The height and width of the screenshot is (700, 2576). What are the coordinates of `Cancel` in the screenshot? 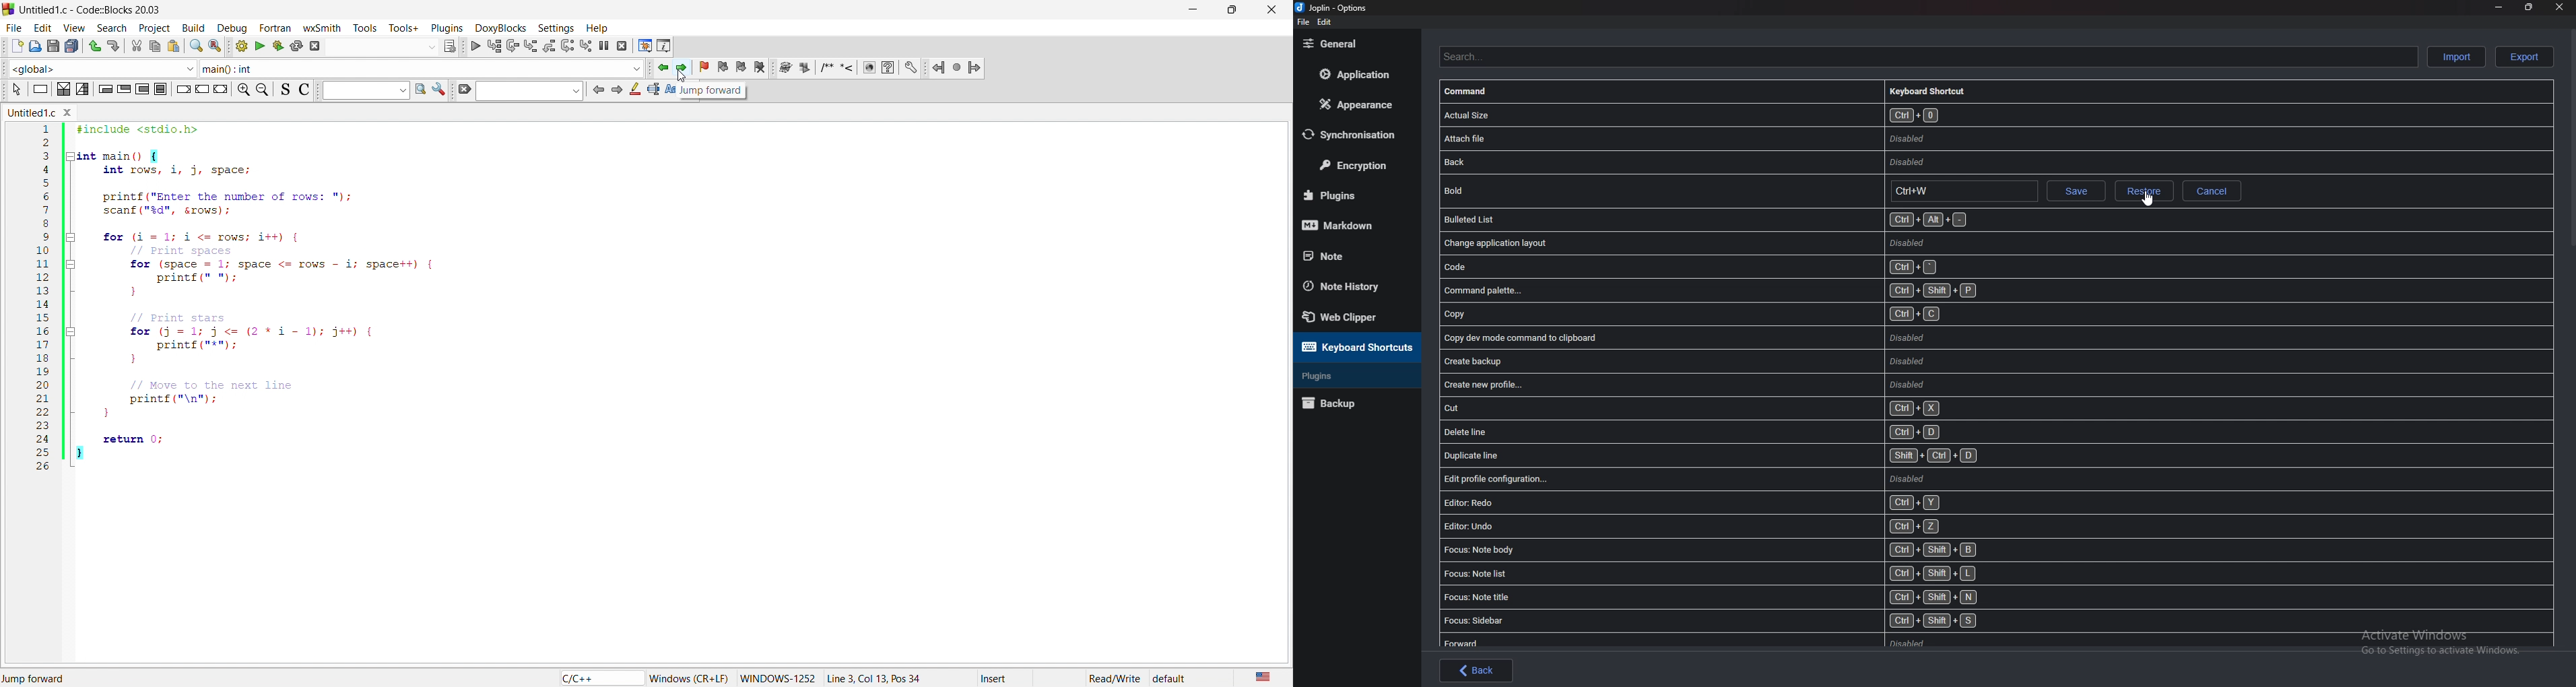 It's located at (2213, 192).